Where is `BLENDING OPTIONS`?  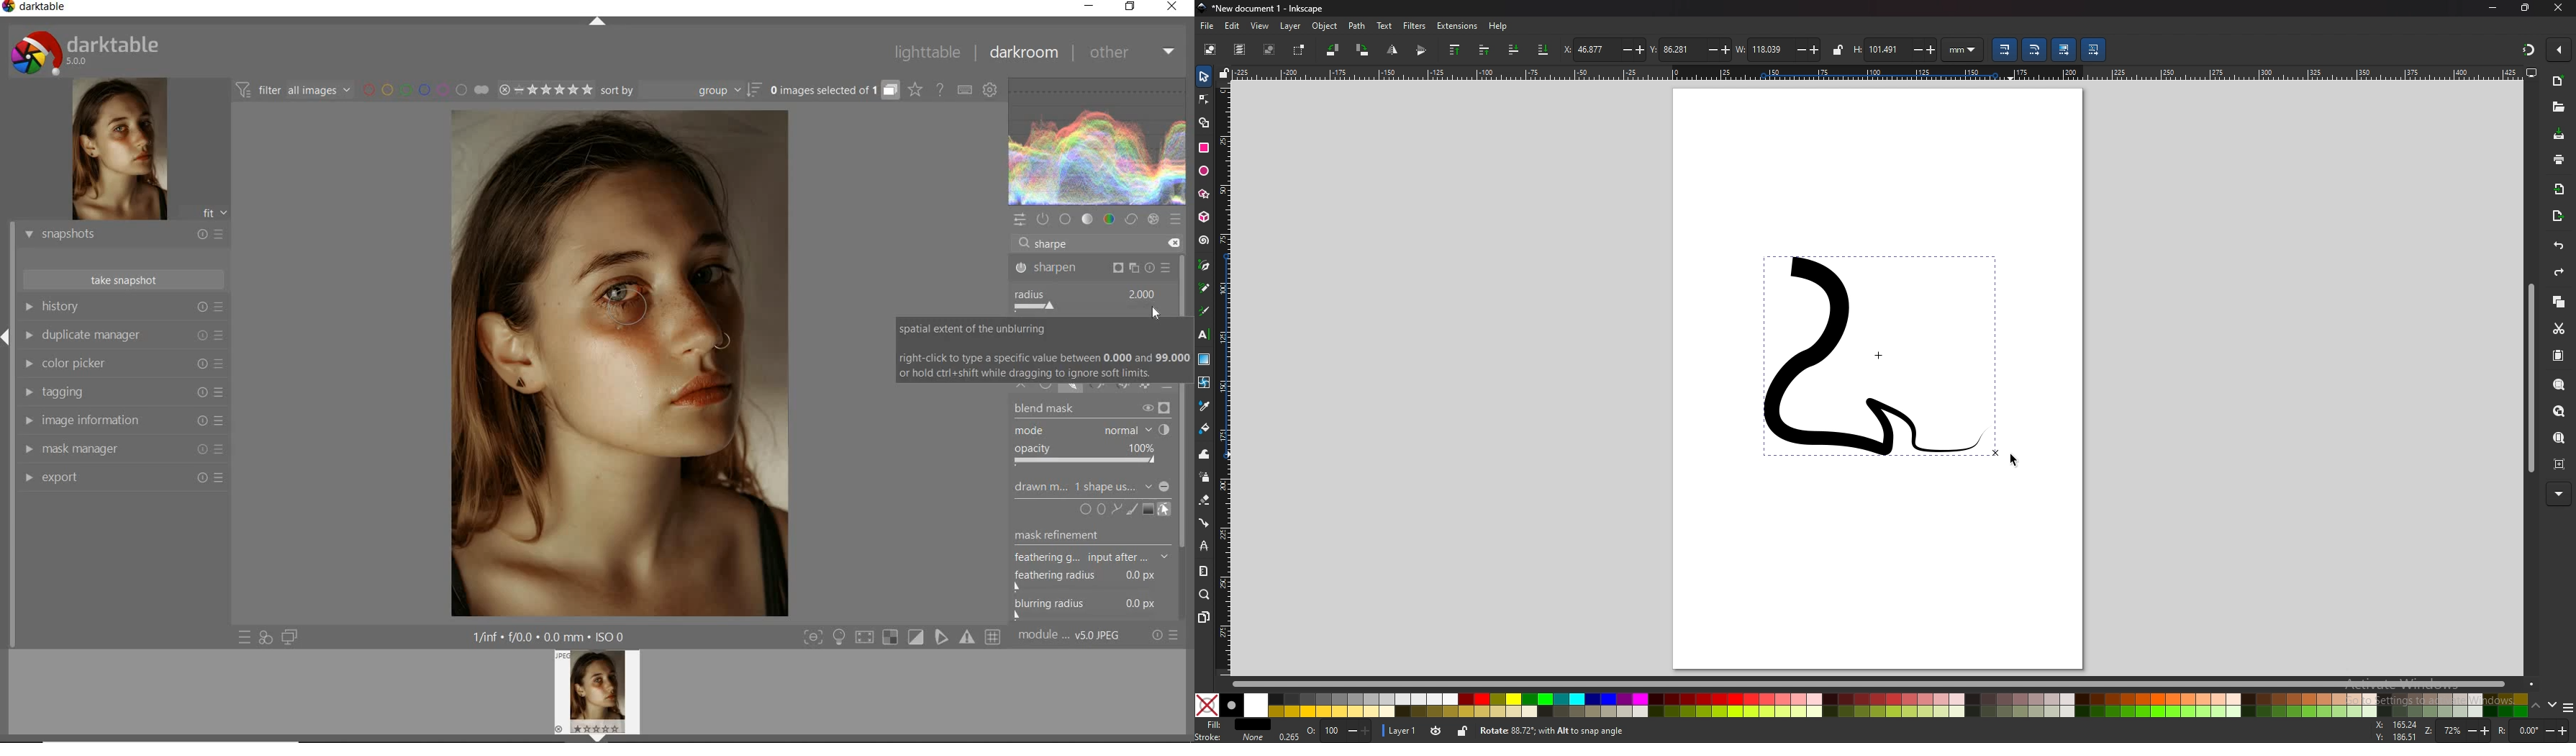
BLENDING OPTIONS is located at coordinates (1169, 383).